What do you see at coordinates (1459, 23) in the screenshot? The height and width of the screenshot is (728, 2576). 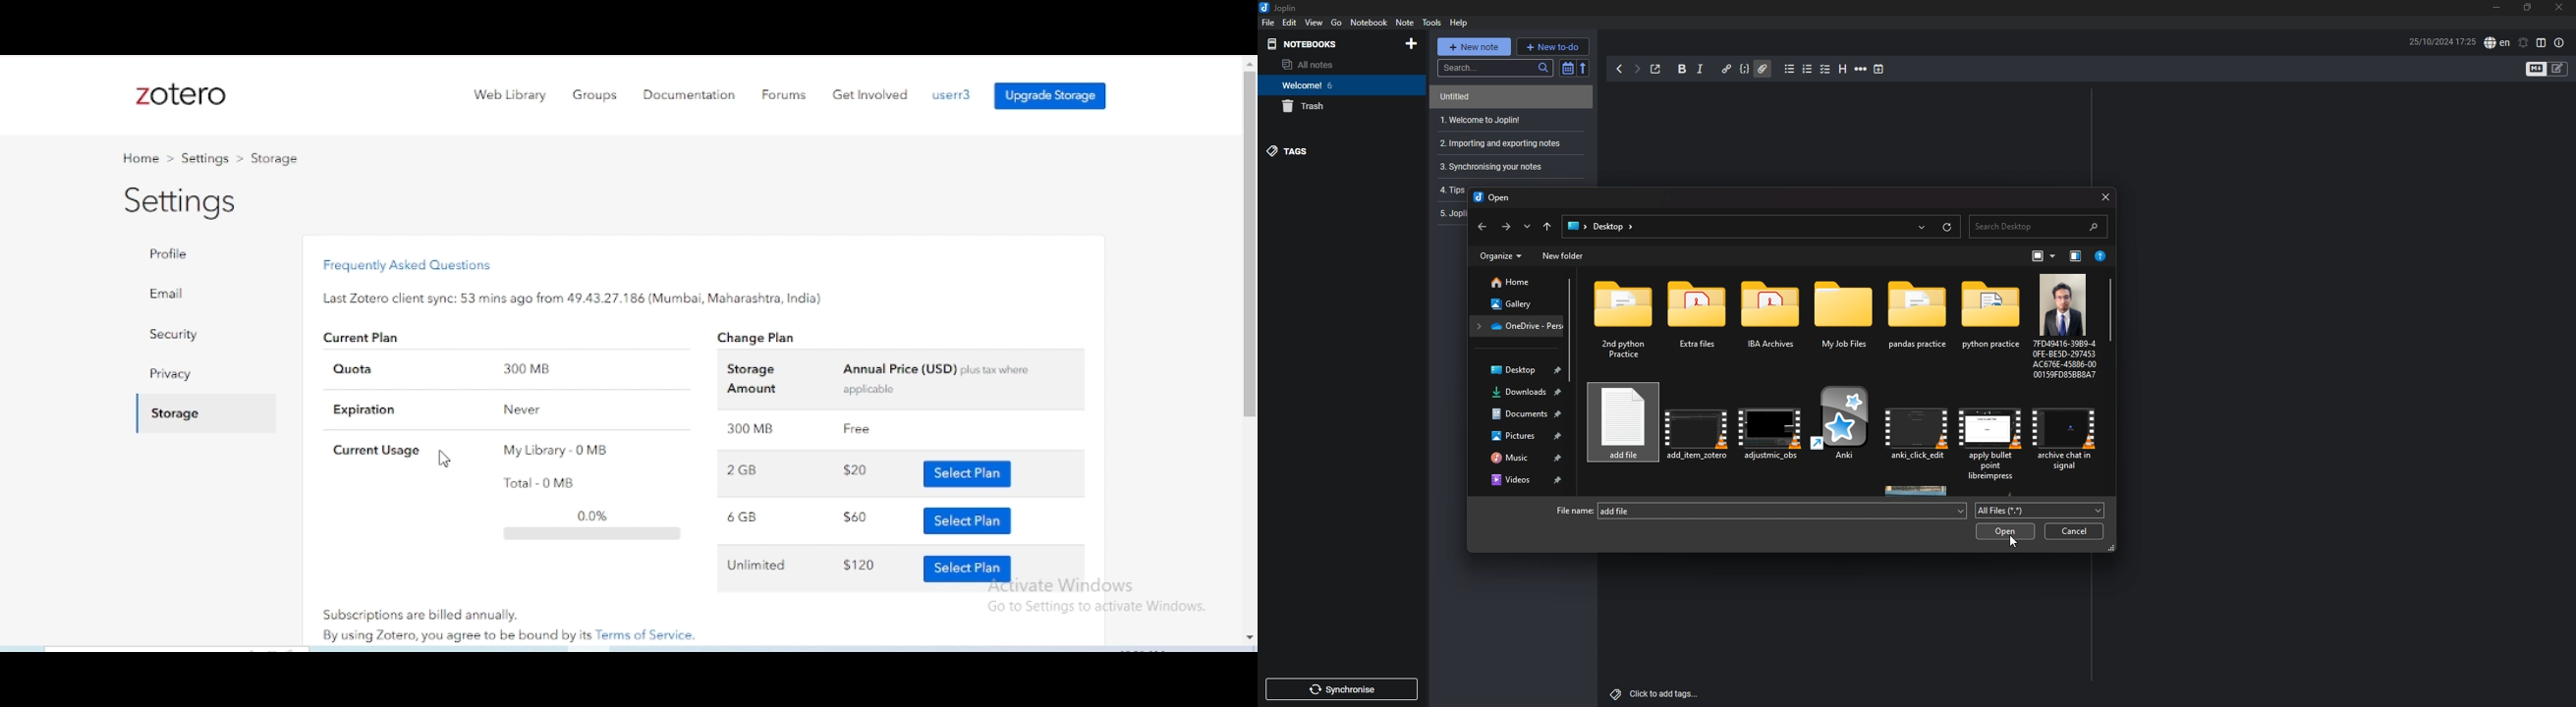 I see `help` at bounding box center [1459, 23].